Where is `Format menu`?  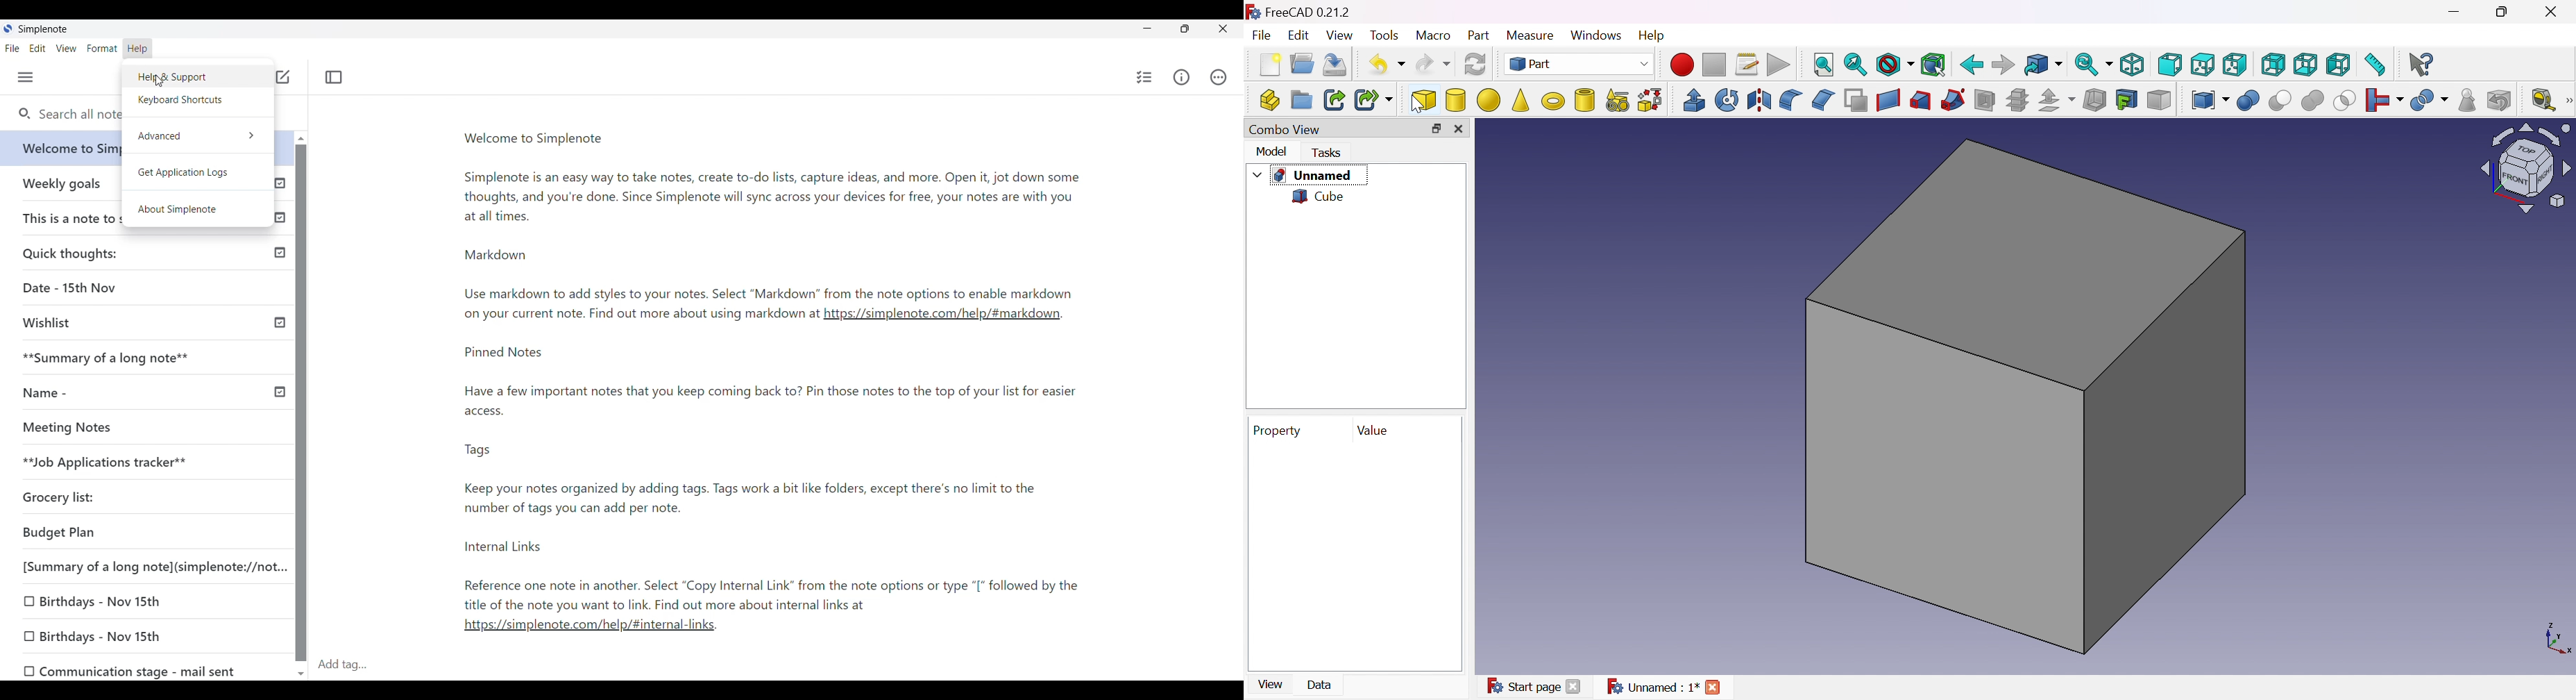
Format menu is located at coordinates (103, 49).